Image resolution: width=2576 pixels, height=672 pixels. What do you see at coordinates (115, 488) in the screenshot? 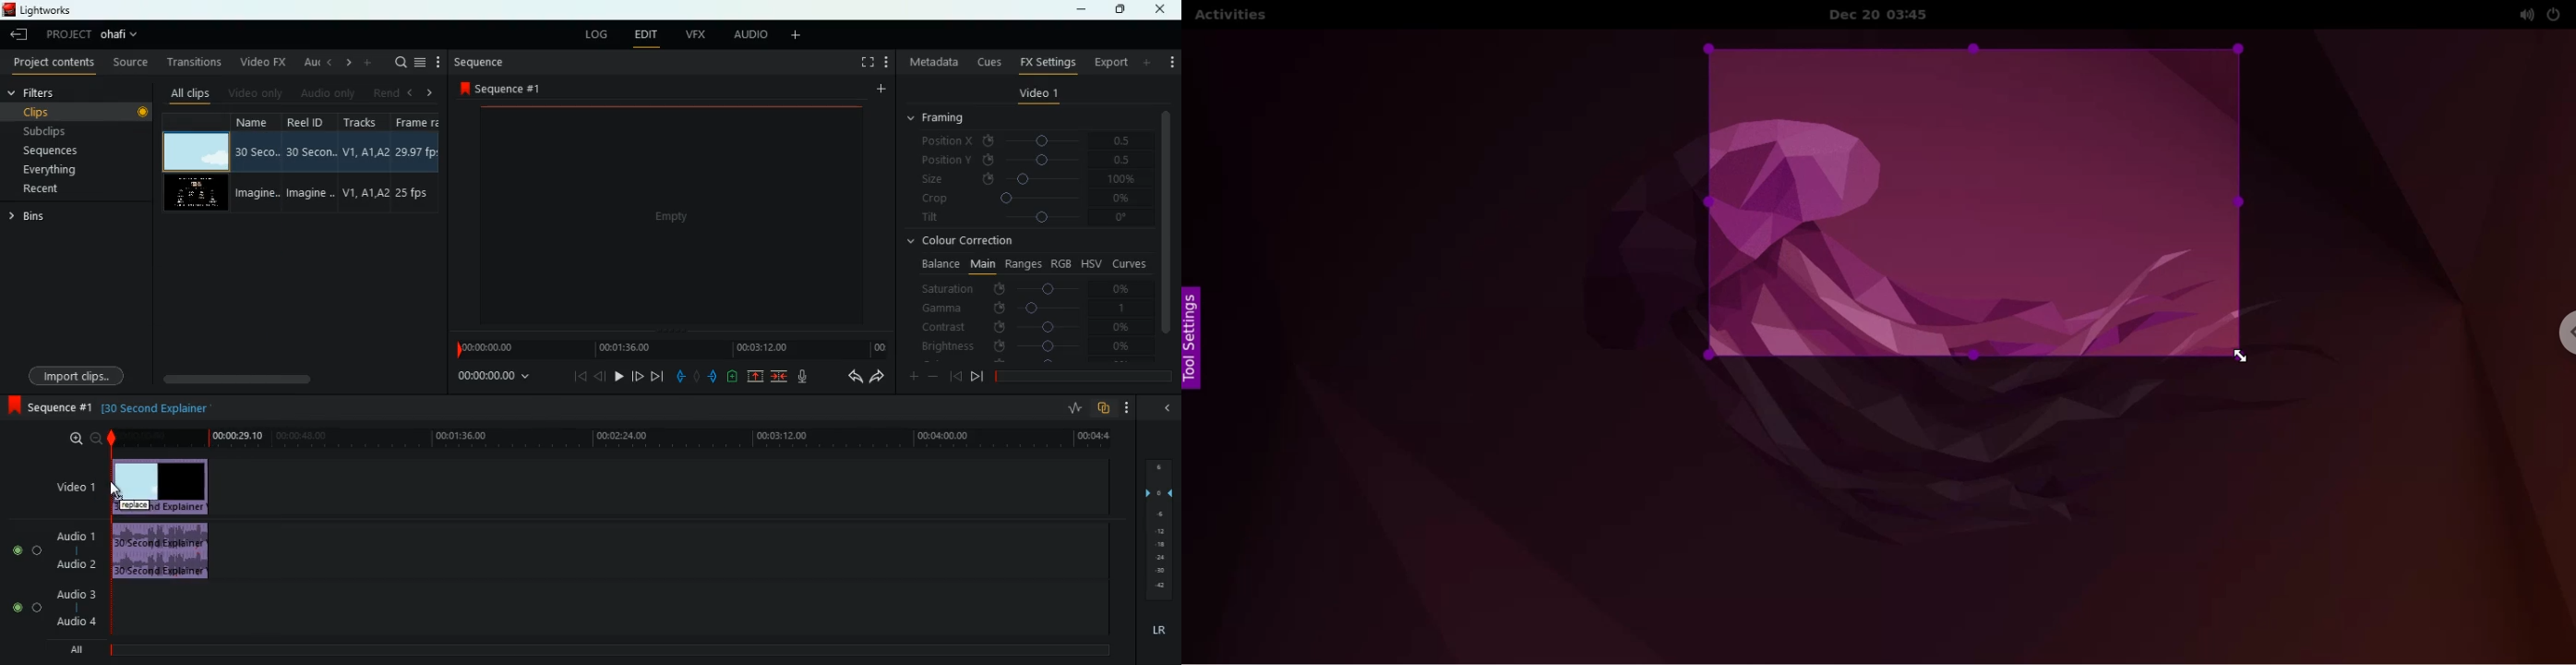
I see `cursor` at bounding box center [115, 488].